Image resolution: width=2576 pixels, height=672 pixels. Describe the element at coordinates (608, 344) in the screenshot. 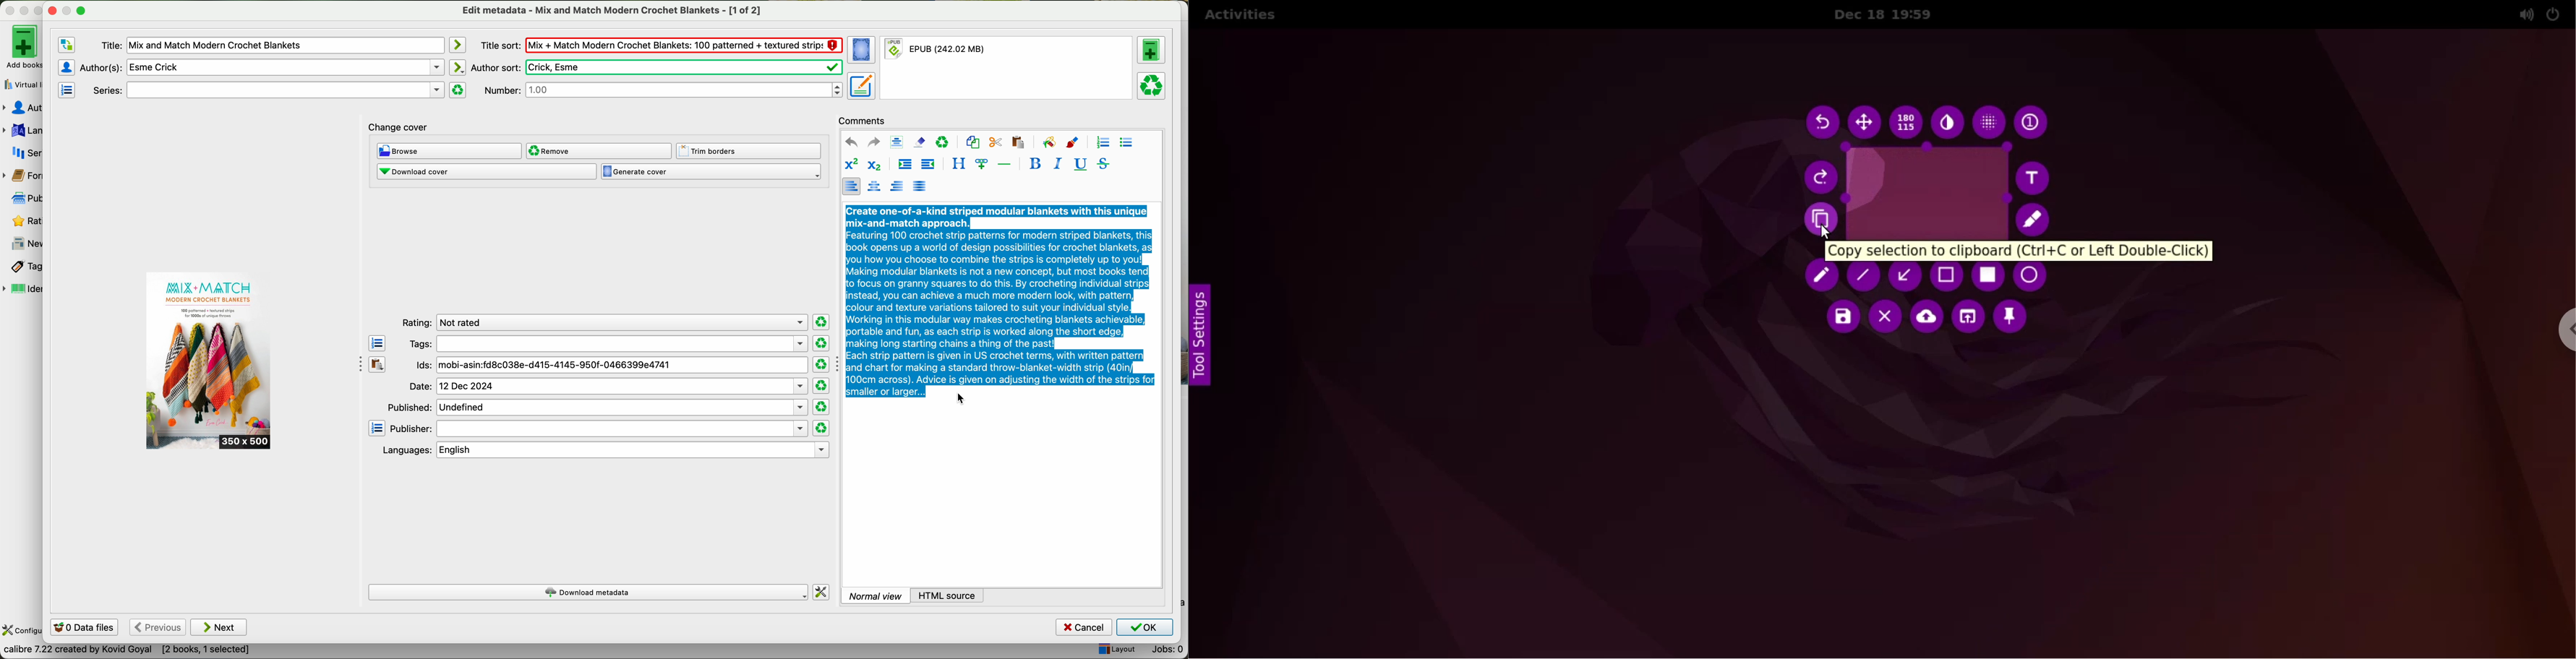

I see `tags` at that location.